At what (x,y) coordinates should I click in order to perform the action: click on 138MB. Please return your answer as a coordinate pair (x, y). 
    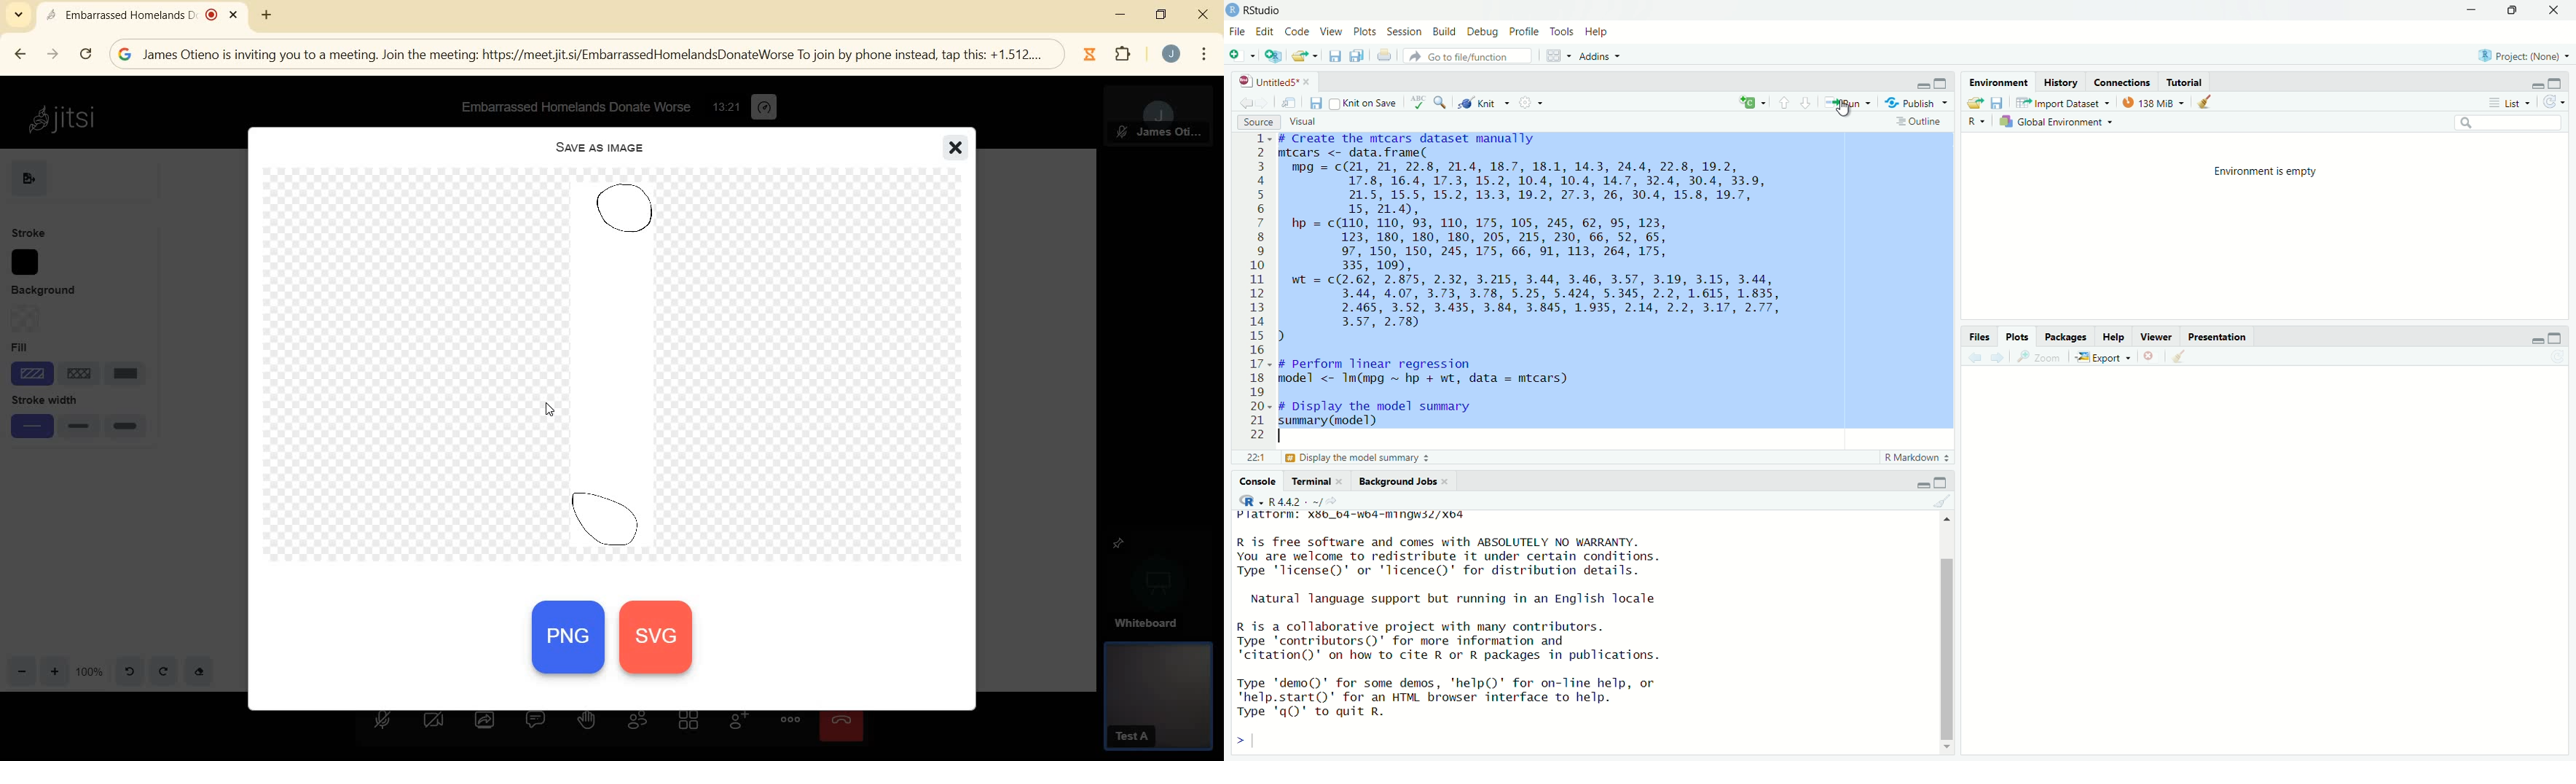
    Looking at the image, I should click on (2156, 104).